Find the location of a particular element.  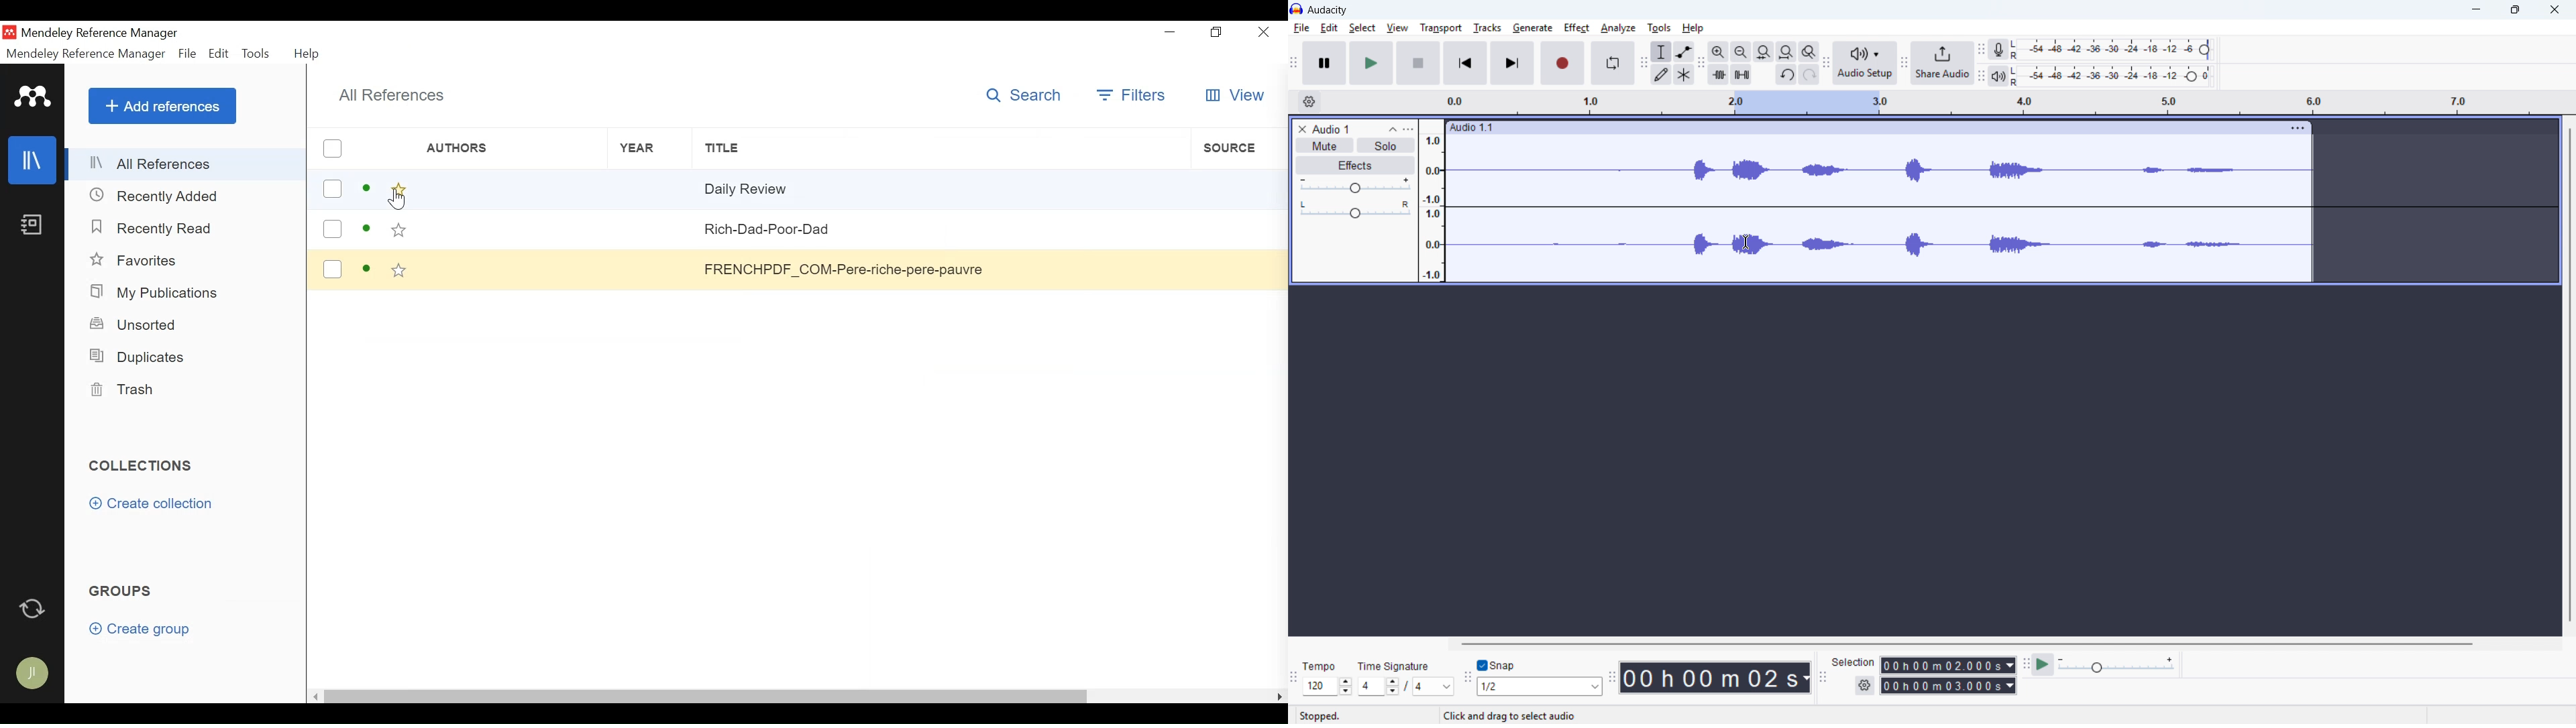

Rich-Dad-Poor-Dad is located at coordinates (849, 227).